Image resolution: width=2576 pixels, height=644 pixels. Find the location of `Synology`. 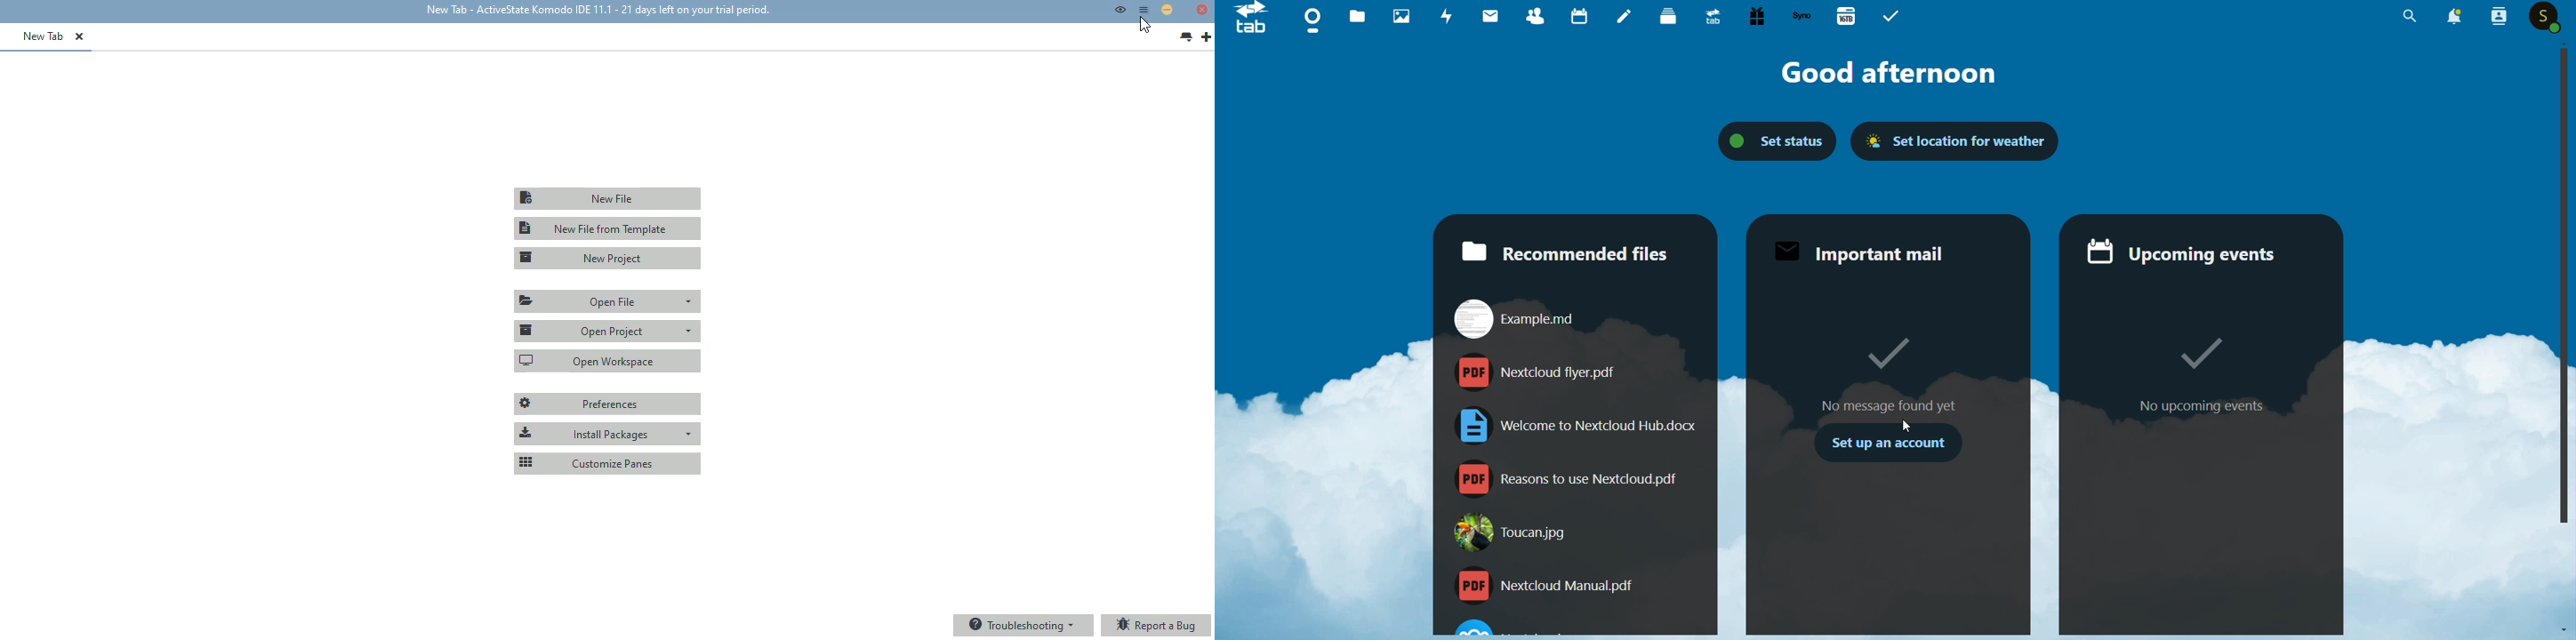

Synology is located at coordinates (1799, 17).